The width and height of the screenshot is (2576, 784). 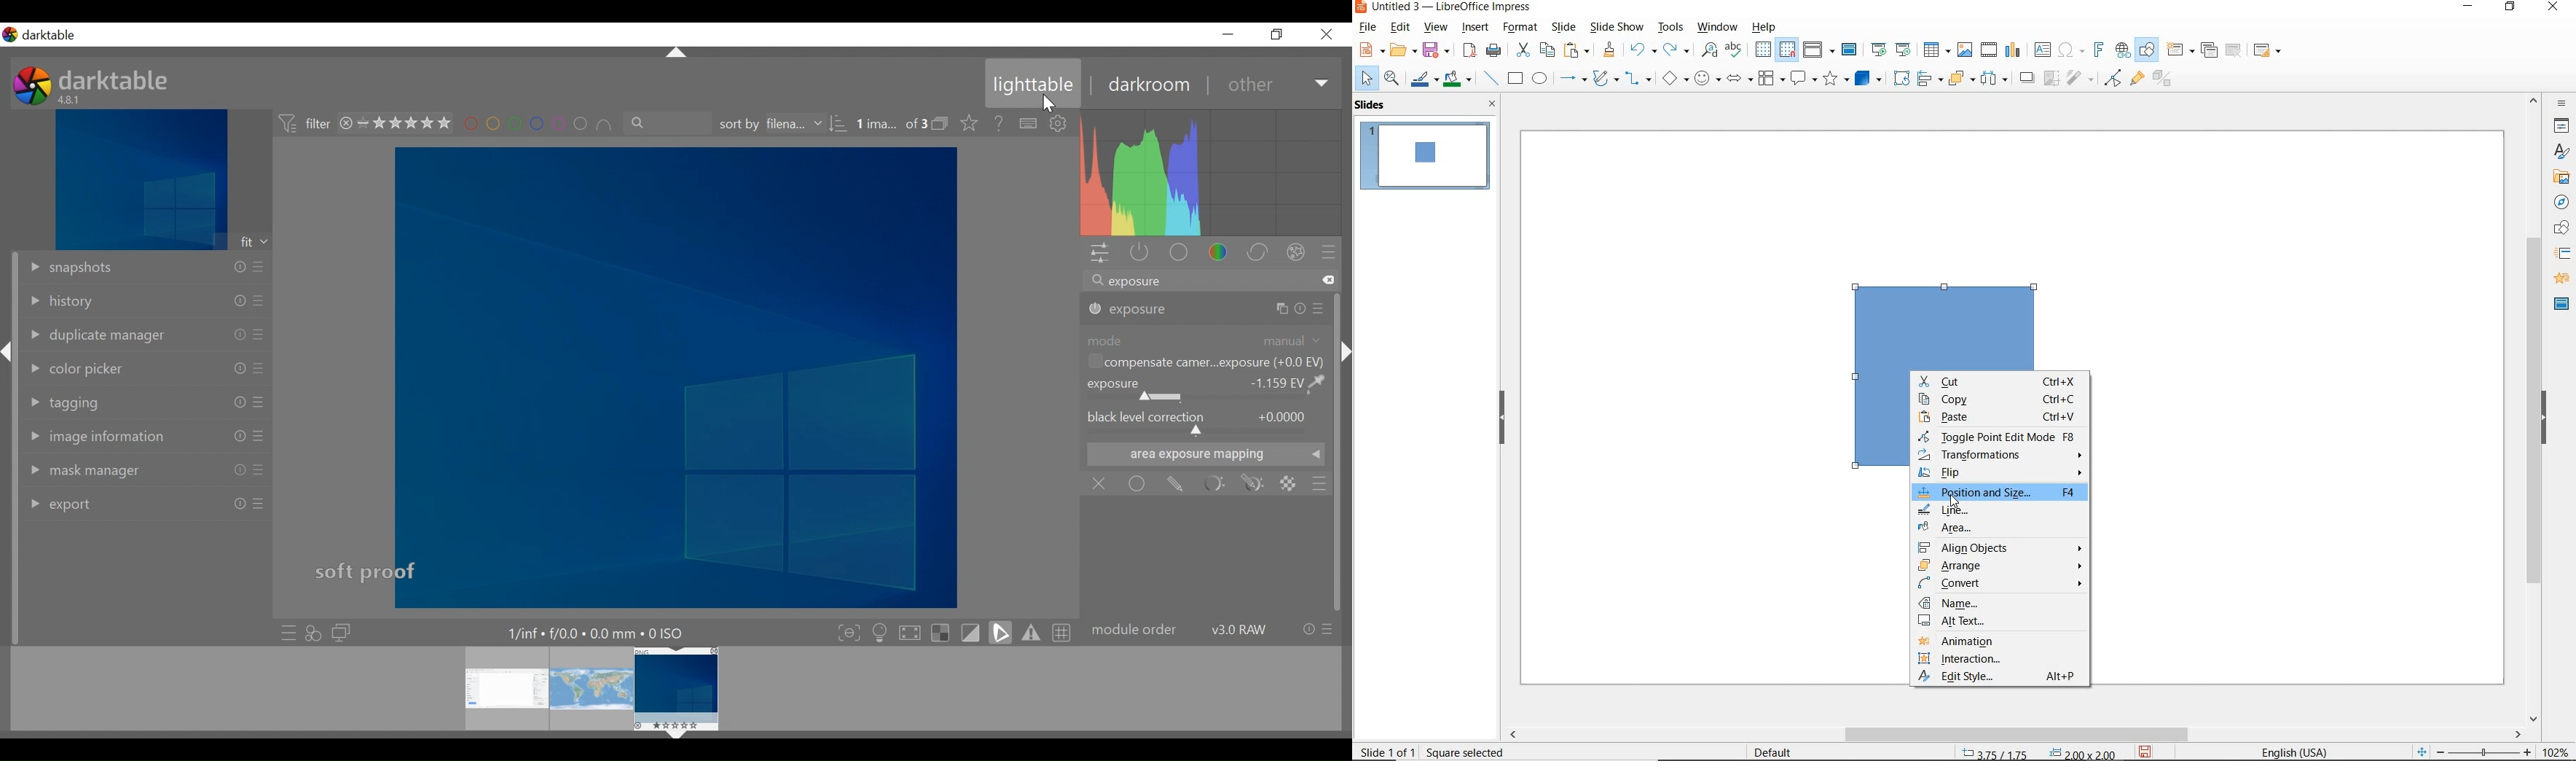 I want to click on slide show, so click(x=1617, y=28).